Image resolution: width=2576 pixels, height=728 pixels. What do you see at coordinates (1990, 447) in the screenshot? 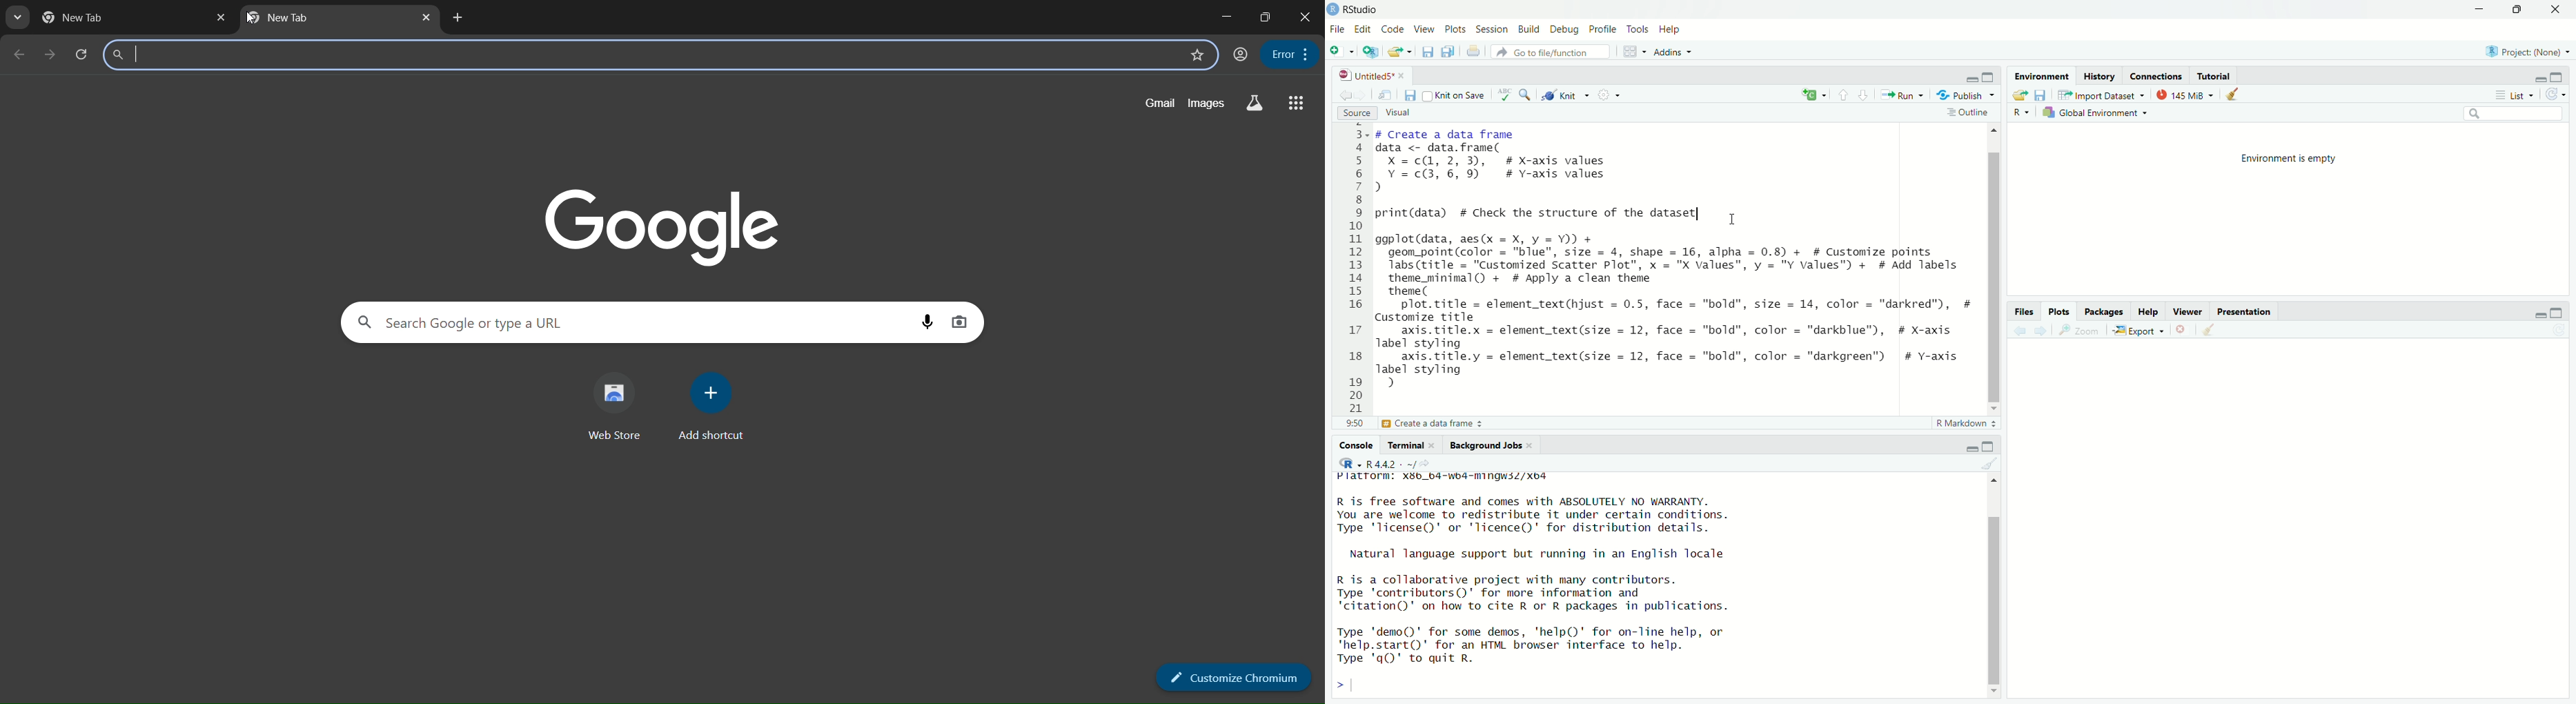
I see `Maximize` at bounding box center [1990, 447].